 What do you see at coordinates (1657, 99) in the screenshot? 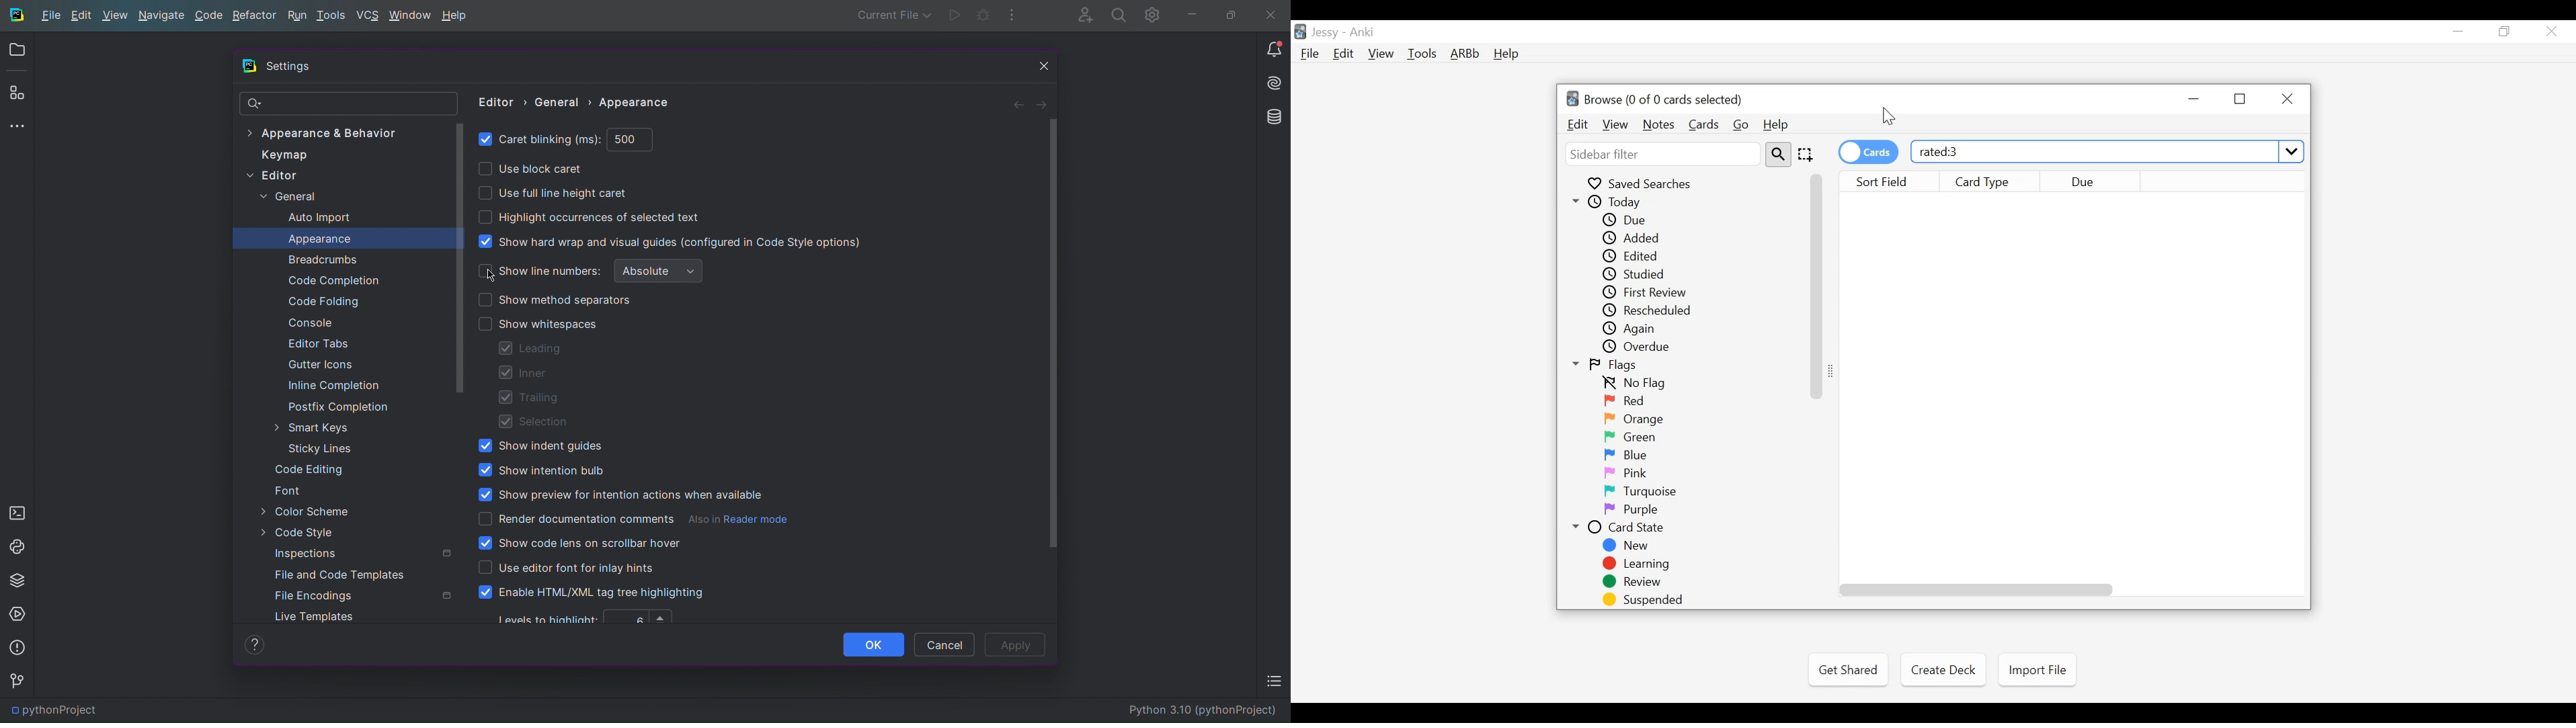
I see `Browse (number of cards selected)` at bounding box center [1657, 99].